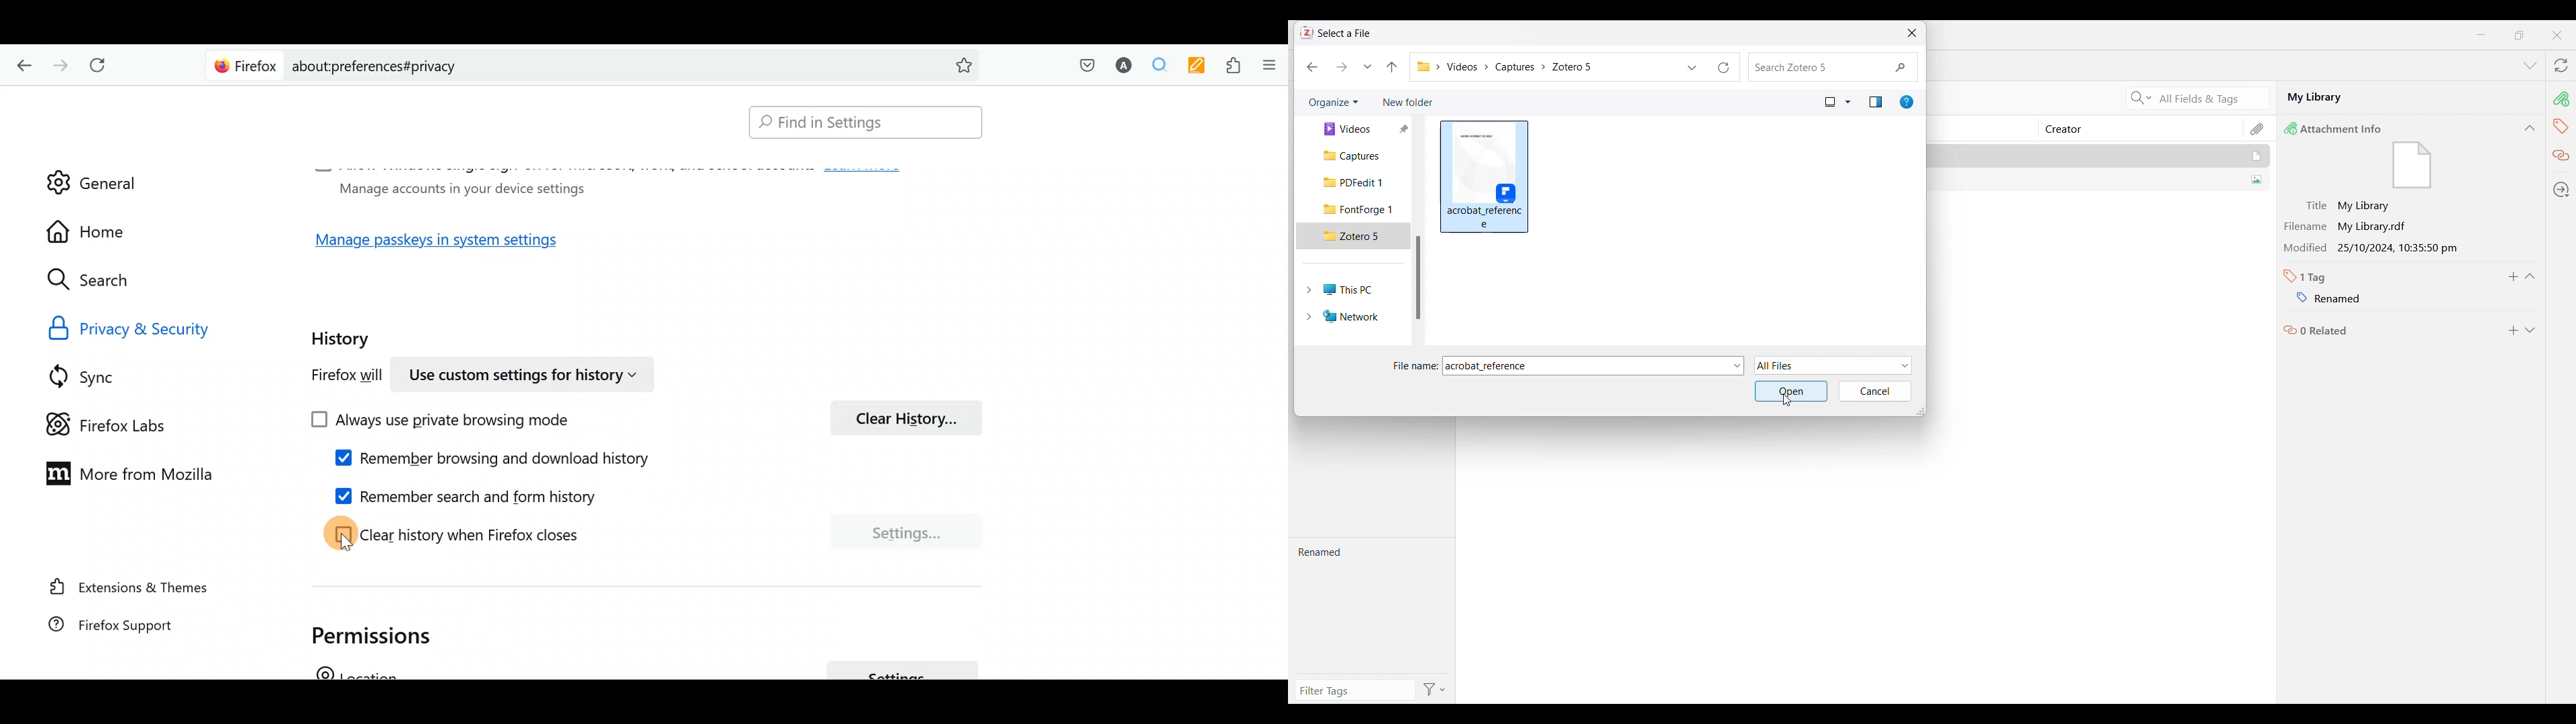  What do you see at coordinates (1875, 391) in the screenshot?
I see `Cancel inputs made` at bounding box center [1875, 391].